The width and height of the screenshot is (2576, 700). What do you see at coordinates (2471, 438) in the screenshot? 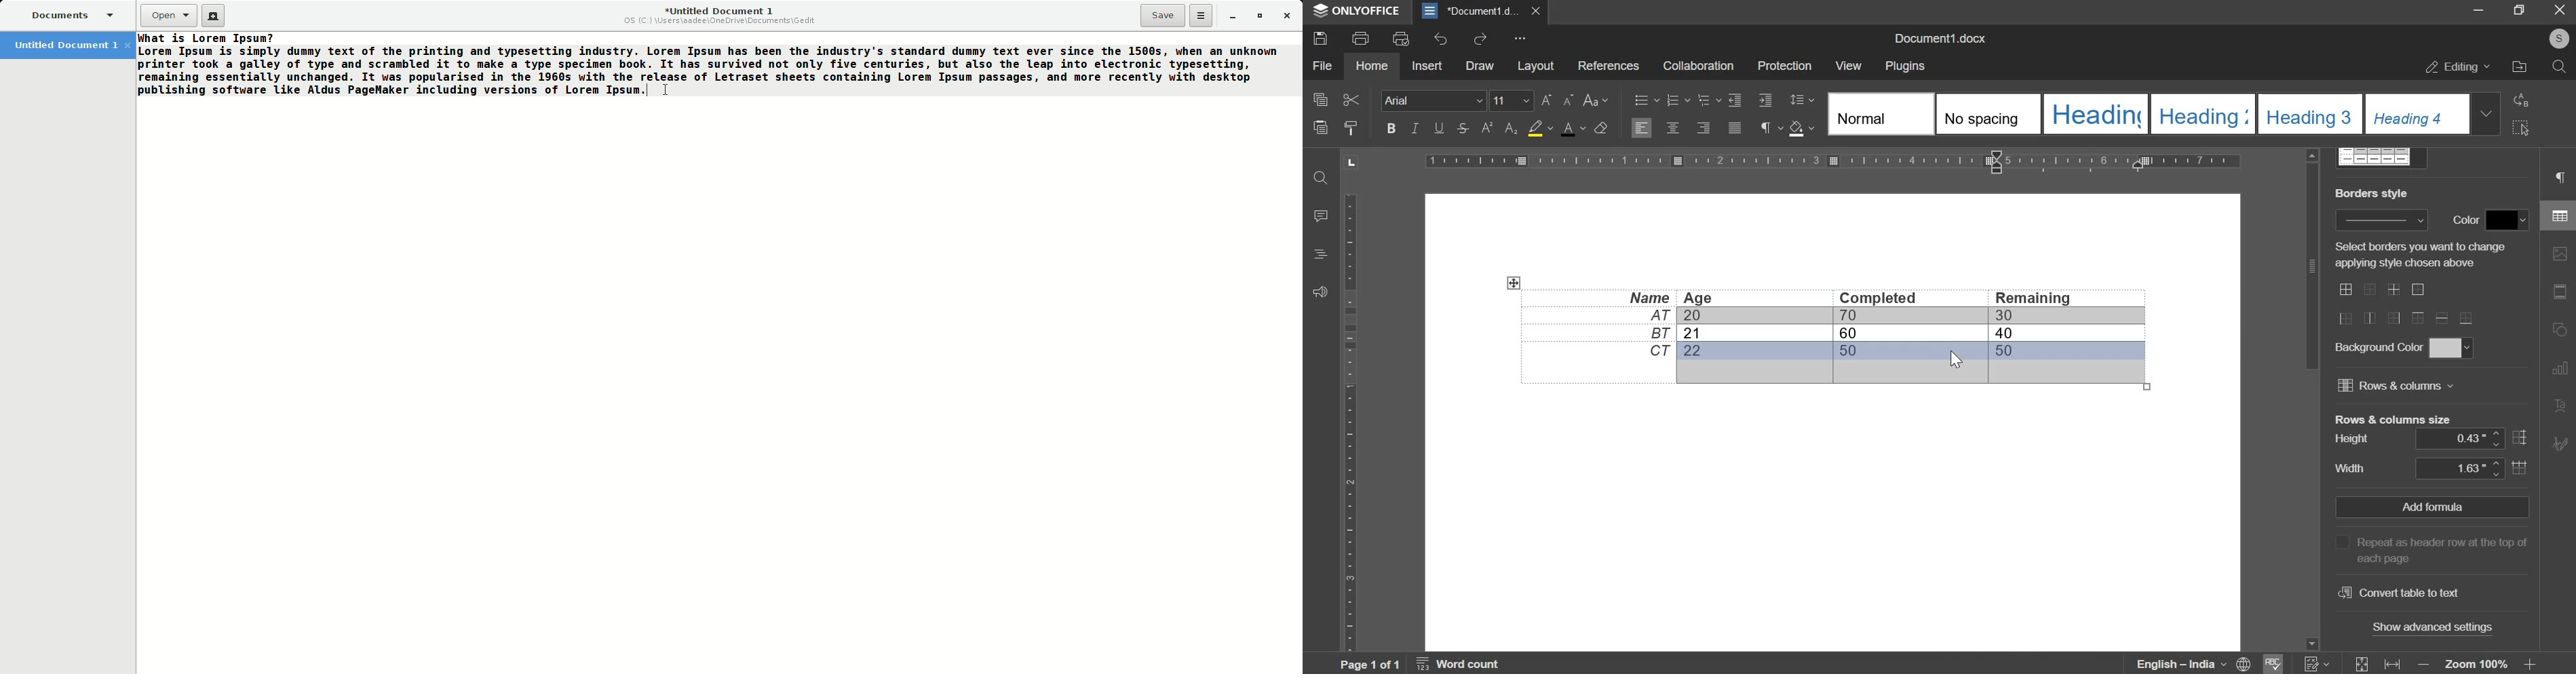
I see `row height` at bounding box center [2471, 438].